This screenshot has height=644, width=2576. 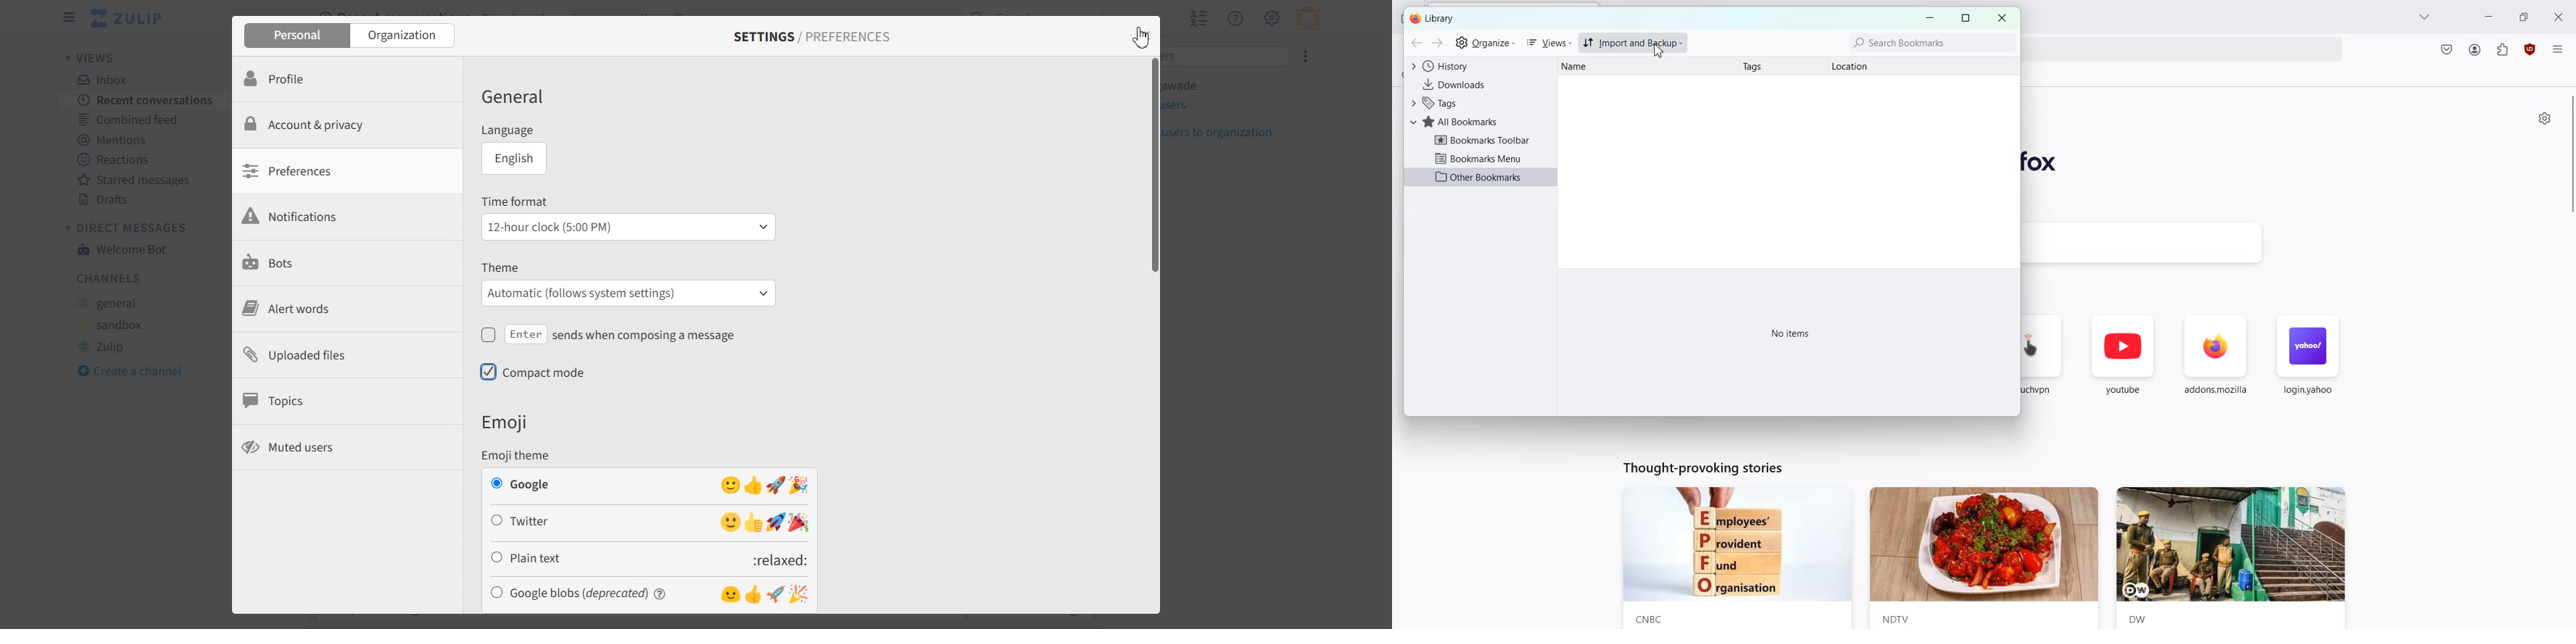 What do you see at coordinates (629, 200) in the screenshot?
I see `Time format` at bounding box center [629, 200].